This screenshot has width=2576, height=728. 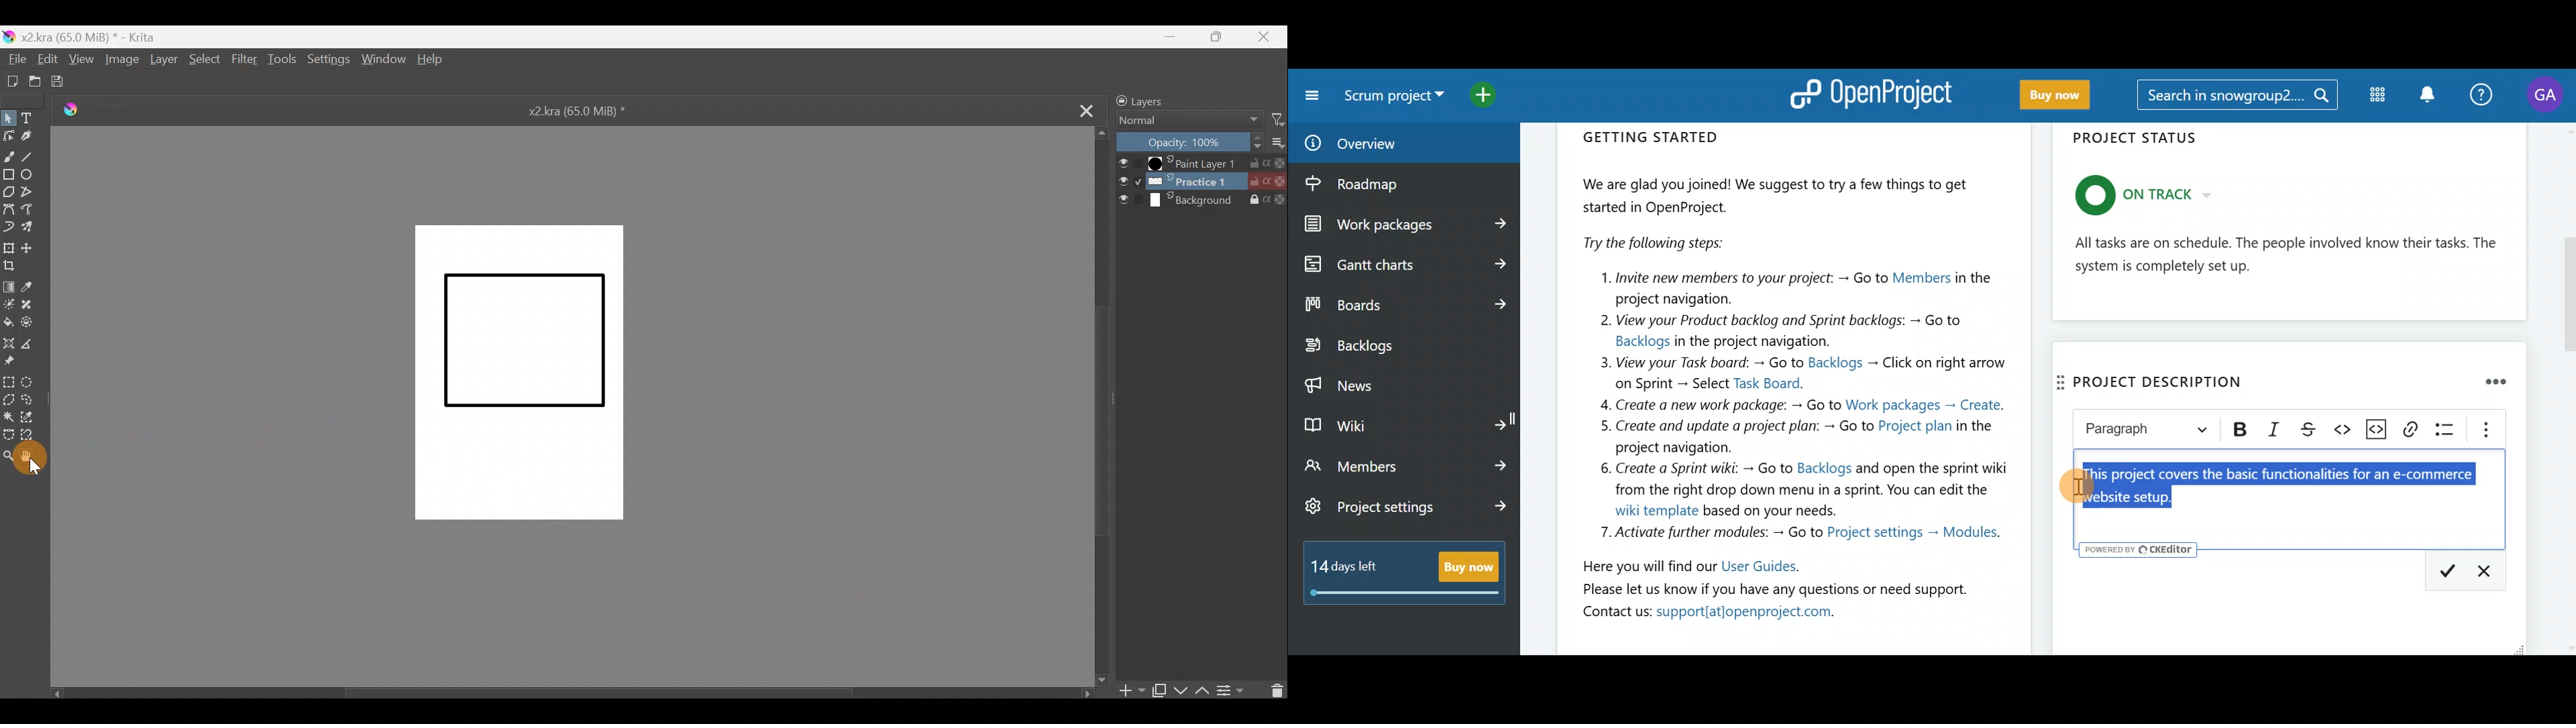 What do you see at coordinates (1403, 382) in the screenshot?
I see `News` at bounding box center [1403, 382].